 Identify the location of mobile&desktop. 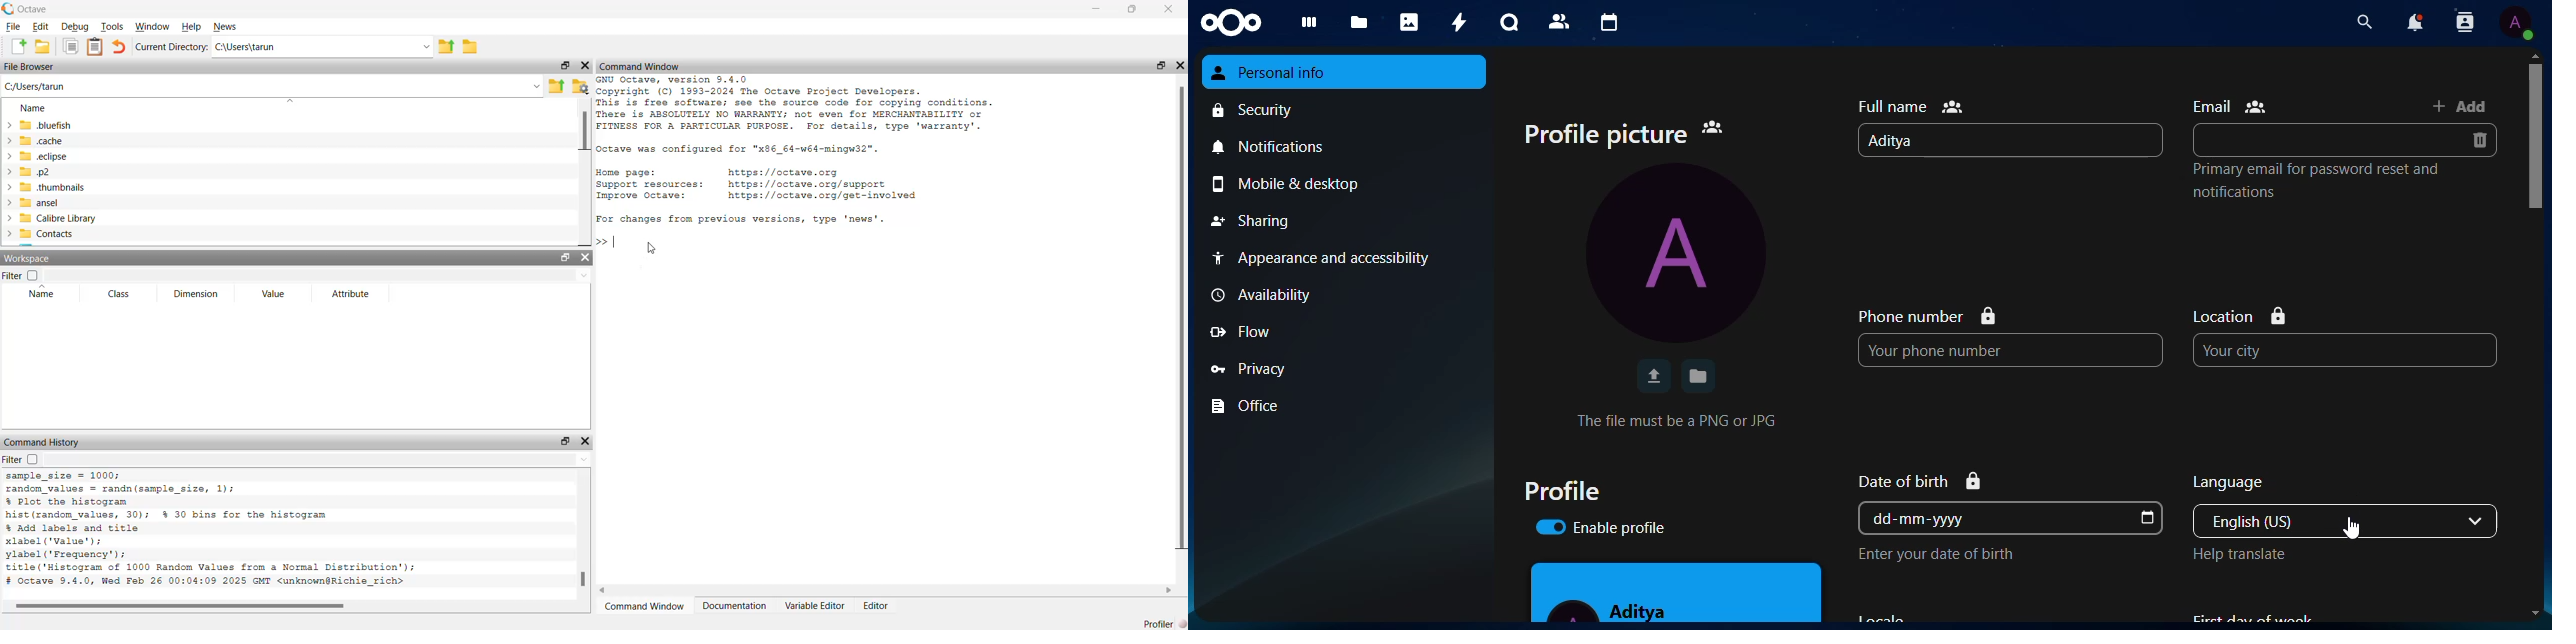
(1300, 185).